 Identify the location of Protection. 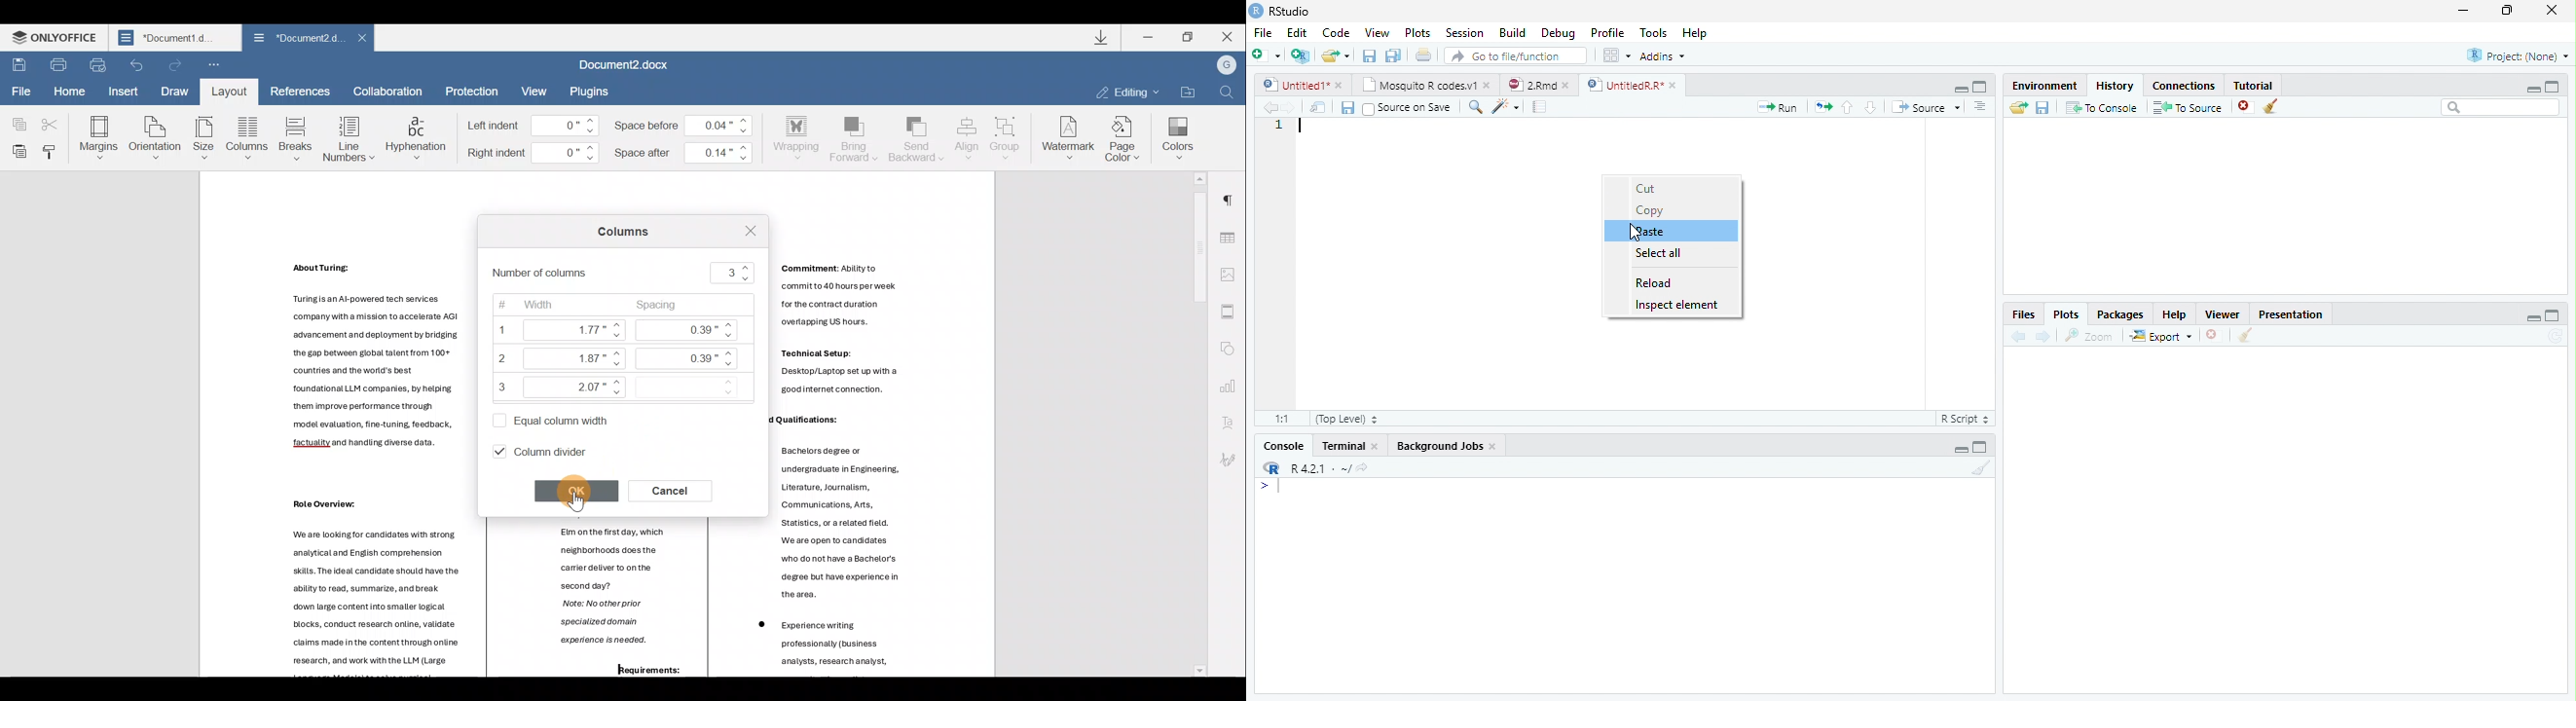
(471, 91).